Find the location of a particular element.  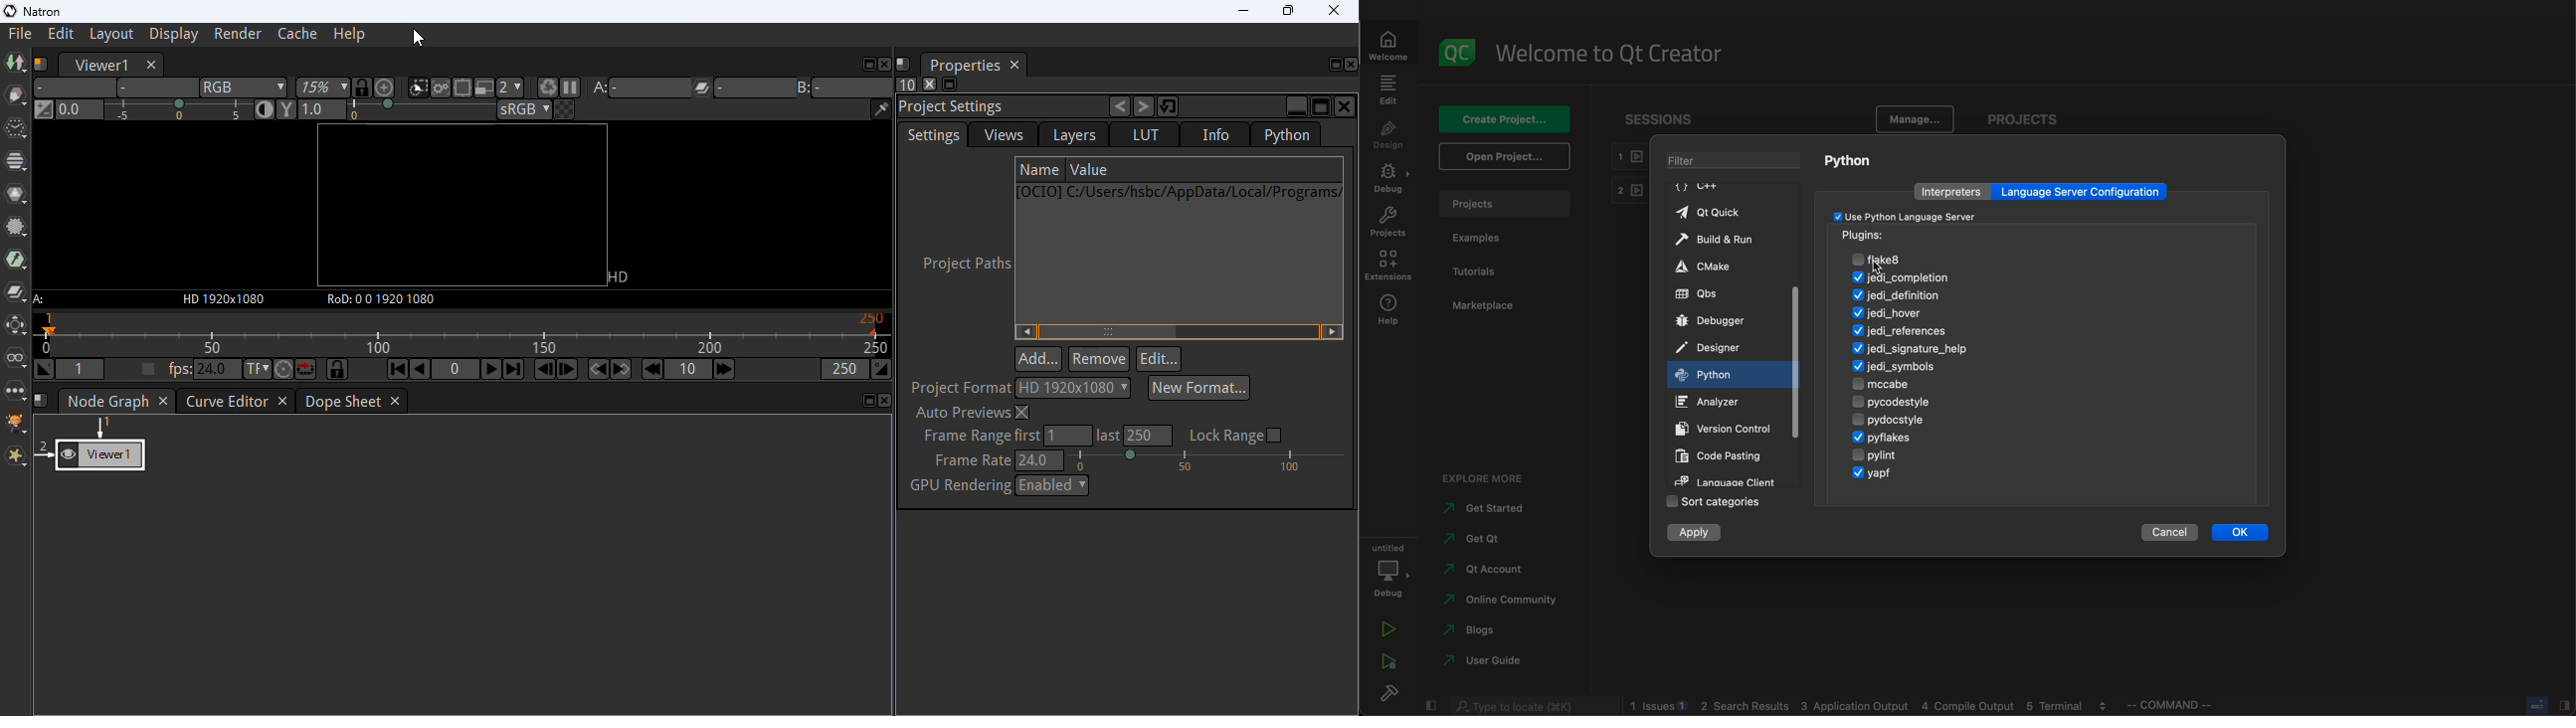

hover is located at coordinates (1900, 312).